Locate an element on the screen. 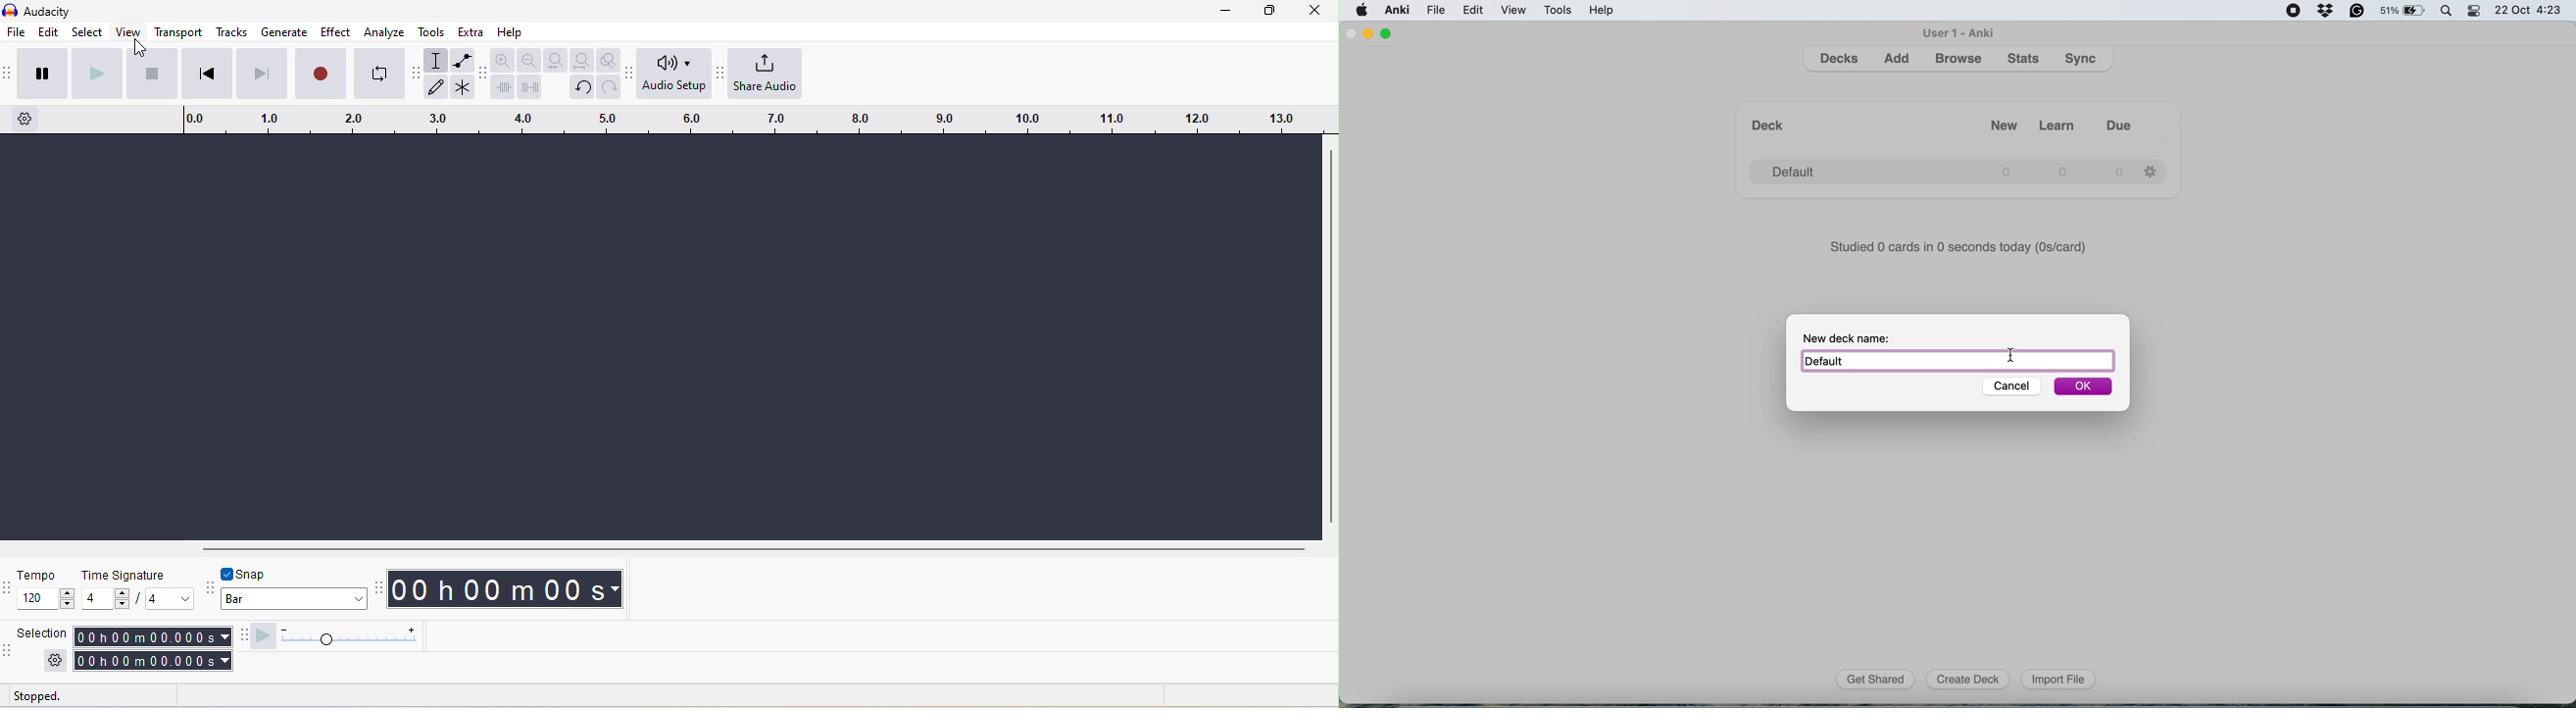 This screenshot has height=728, width=2576. get shared is located at coordinates (1879, 680).